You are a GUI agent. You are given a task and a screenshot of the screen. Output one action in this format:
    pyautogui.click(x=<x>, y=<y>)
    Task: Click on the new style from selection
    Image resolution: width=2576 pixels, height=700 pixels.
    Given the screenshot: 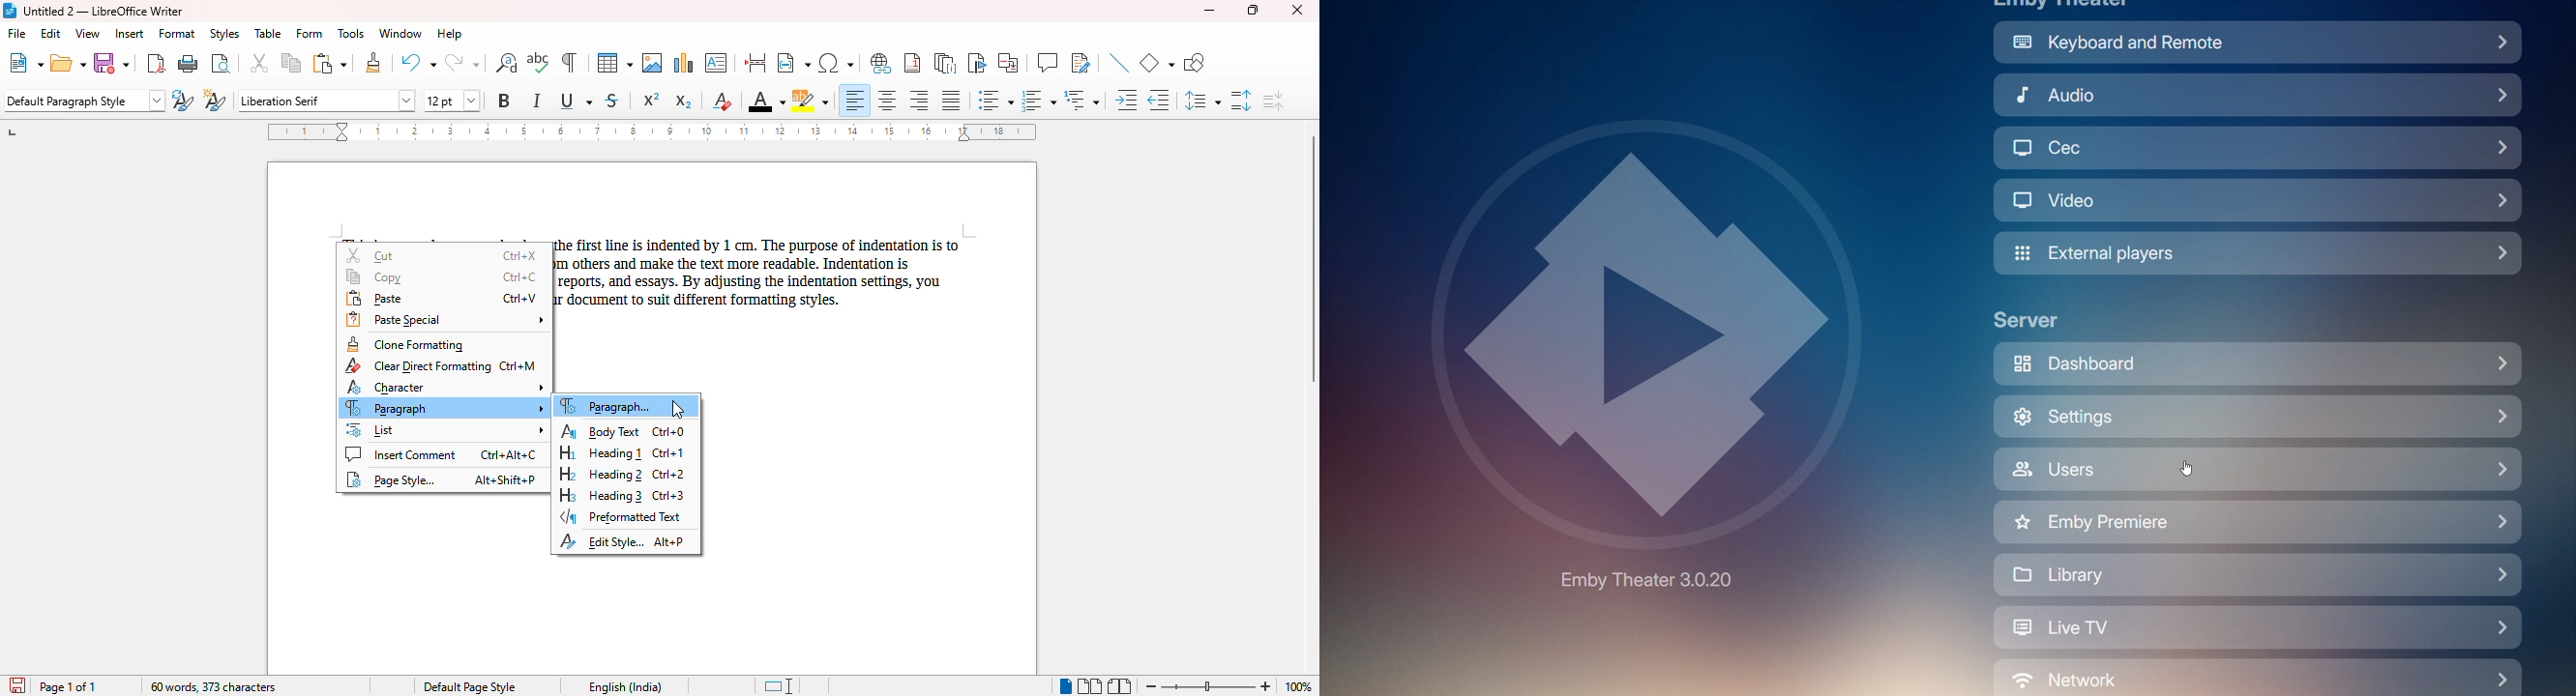 What is the action you would take?
    pyautogui.click(x=216, y=100)
    